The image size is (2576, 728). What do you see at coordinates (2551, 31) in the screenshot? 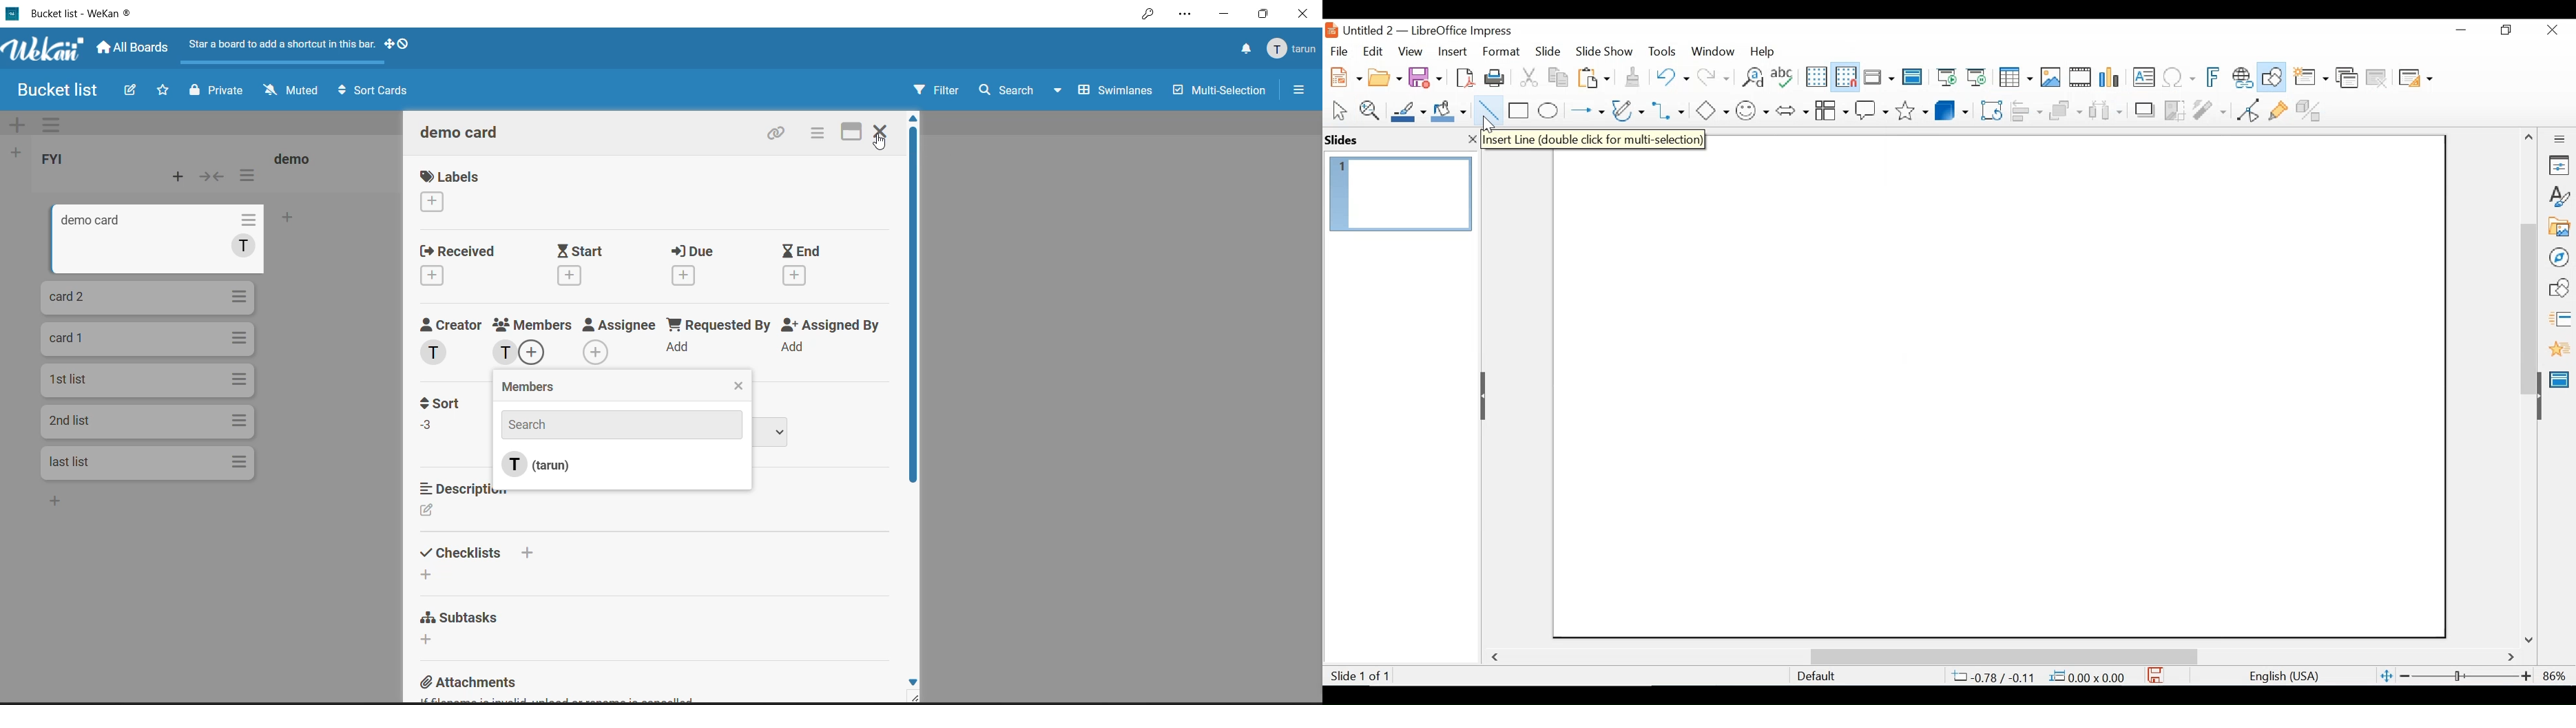
I see `Close` at bounding box center [2551, 31].